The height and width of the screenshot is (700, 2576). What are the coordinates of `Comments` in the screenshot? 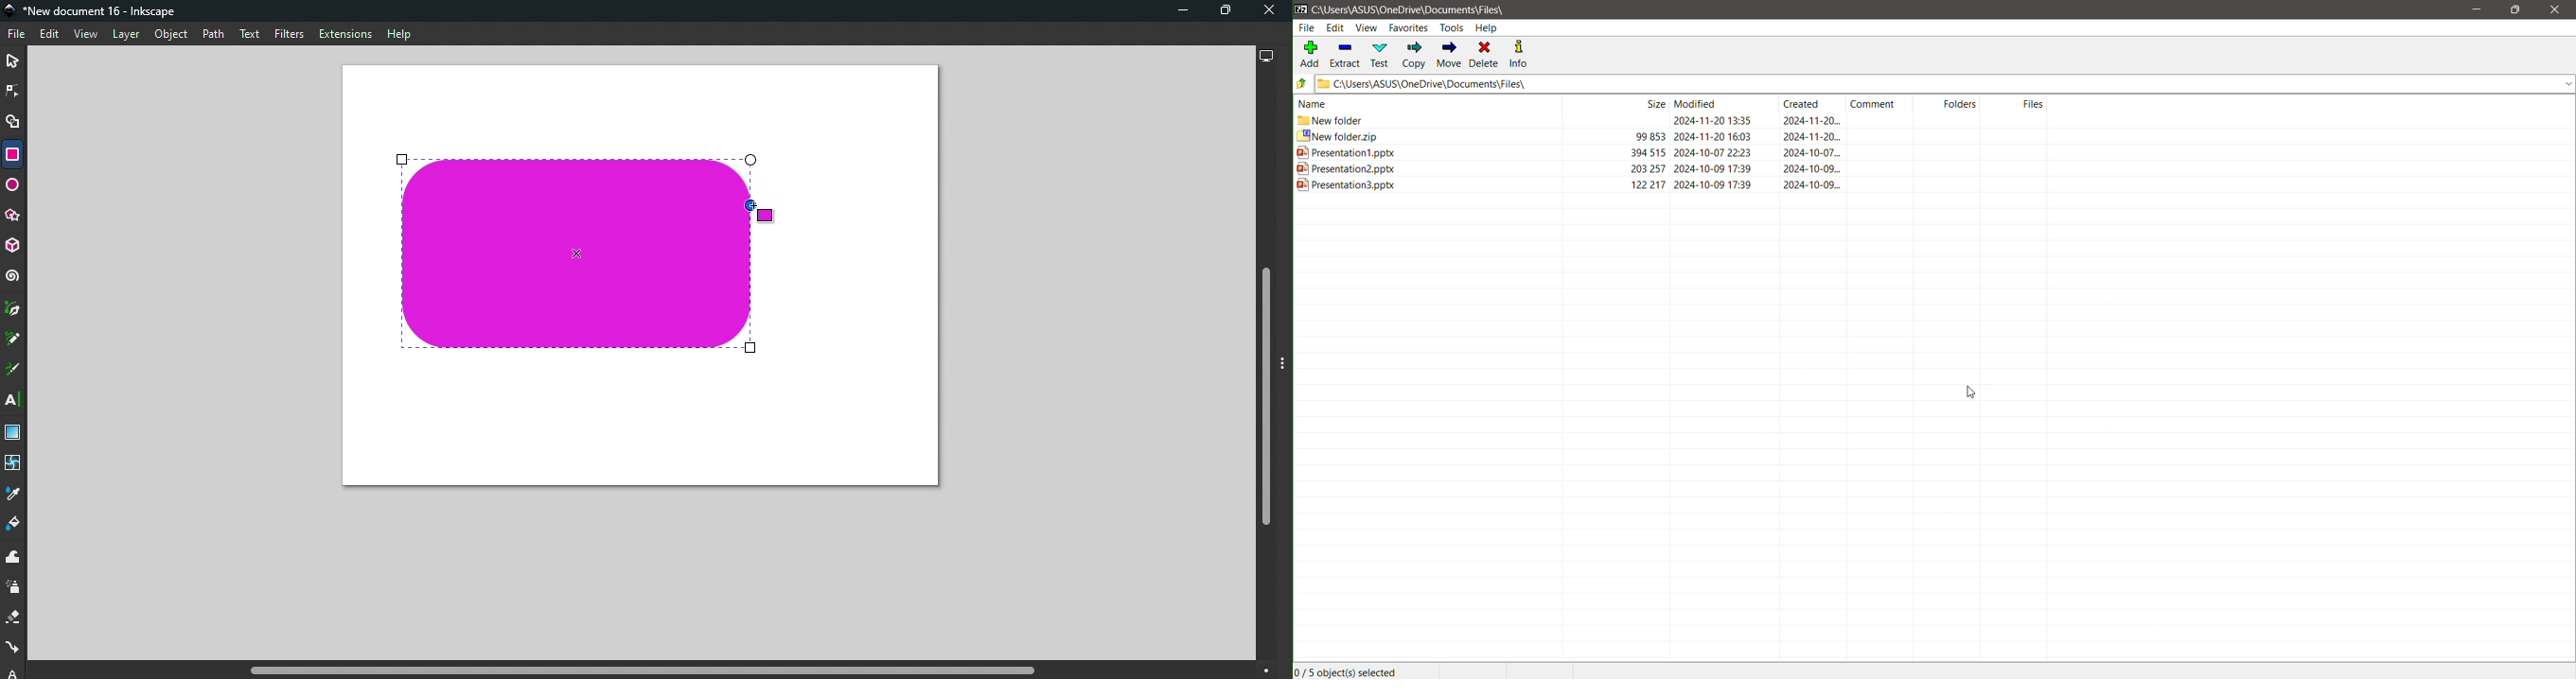 It's located at (1880, 103).